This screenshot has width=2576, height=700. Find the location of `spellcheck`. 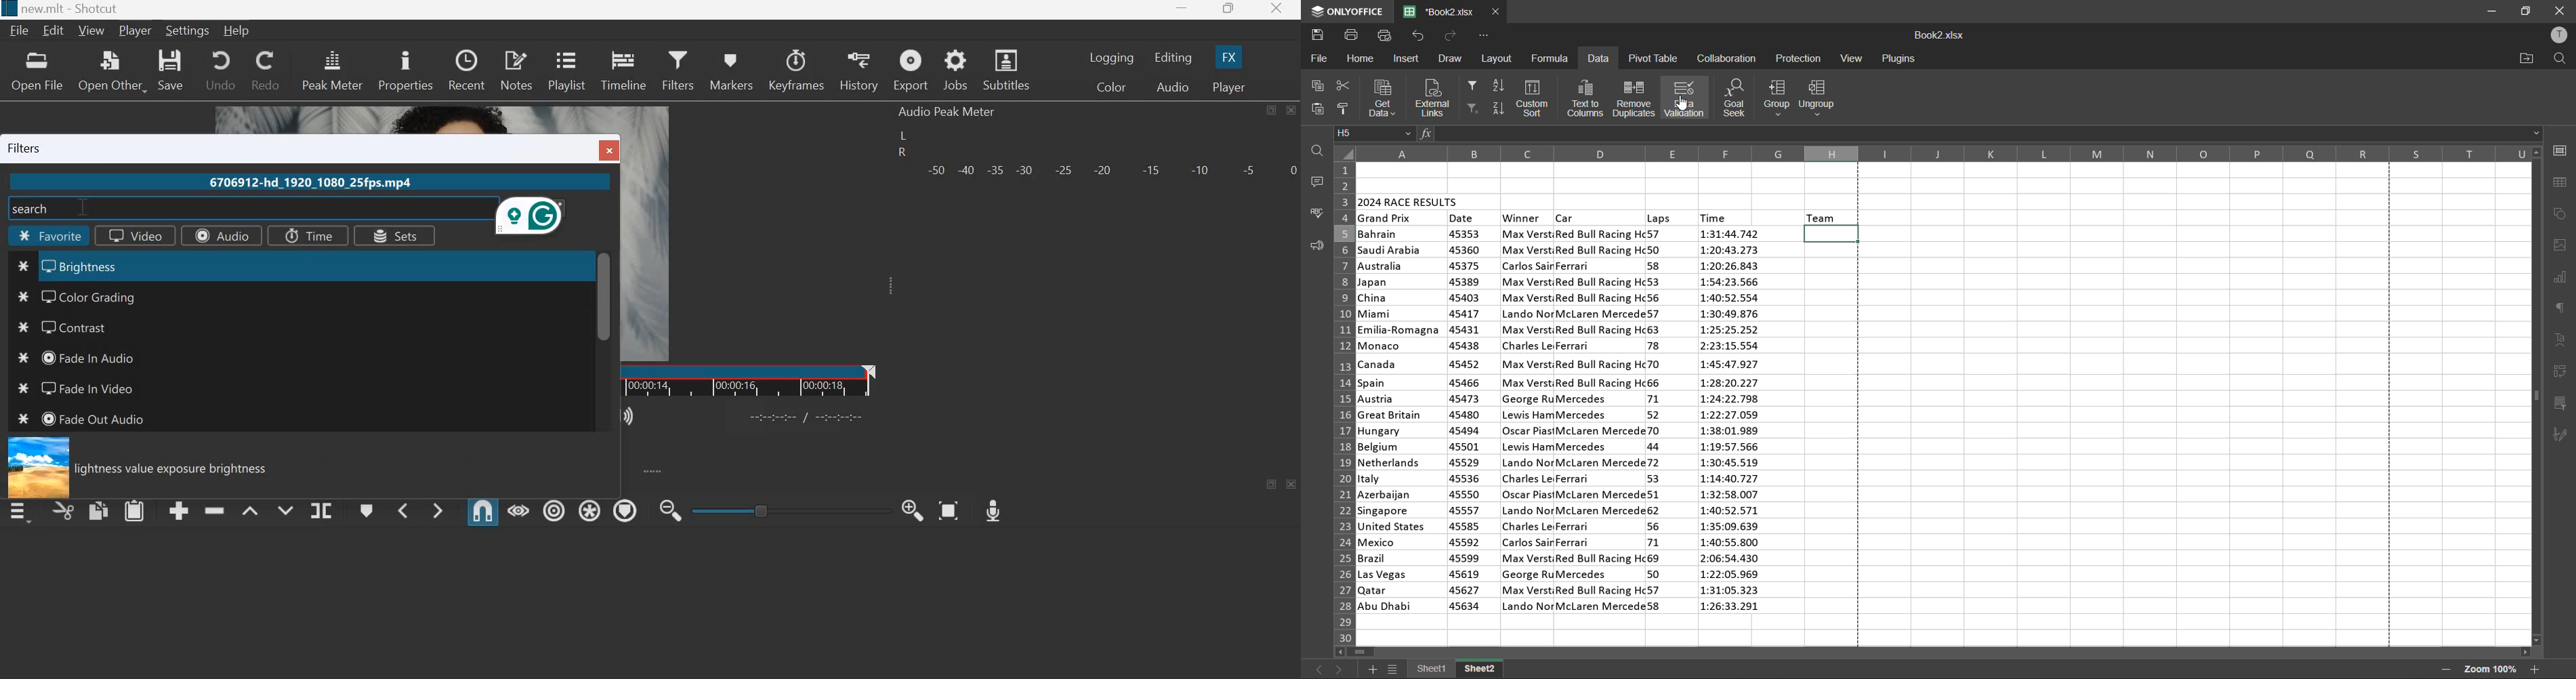

spellcheck is located at coordinates (1317, 213).